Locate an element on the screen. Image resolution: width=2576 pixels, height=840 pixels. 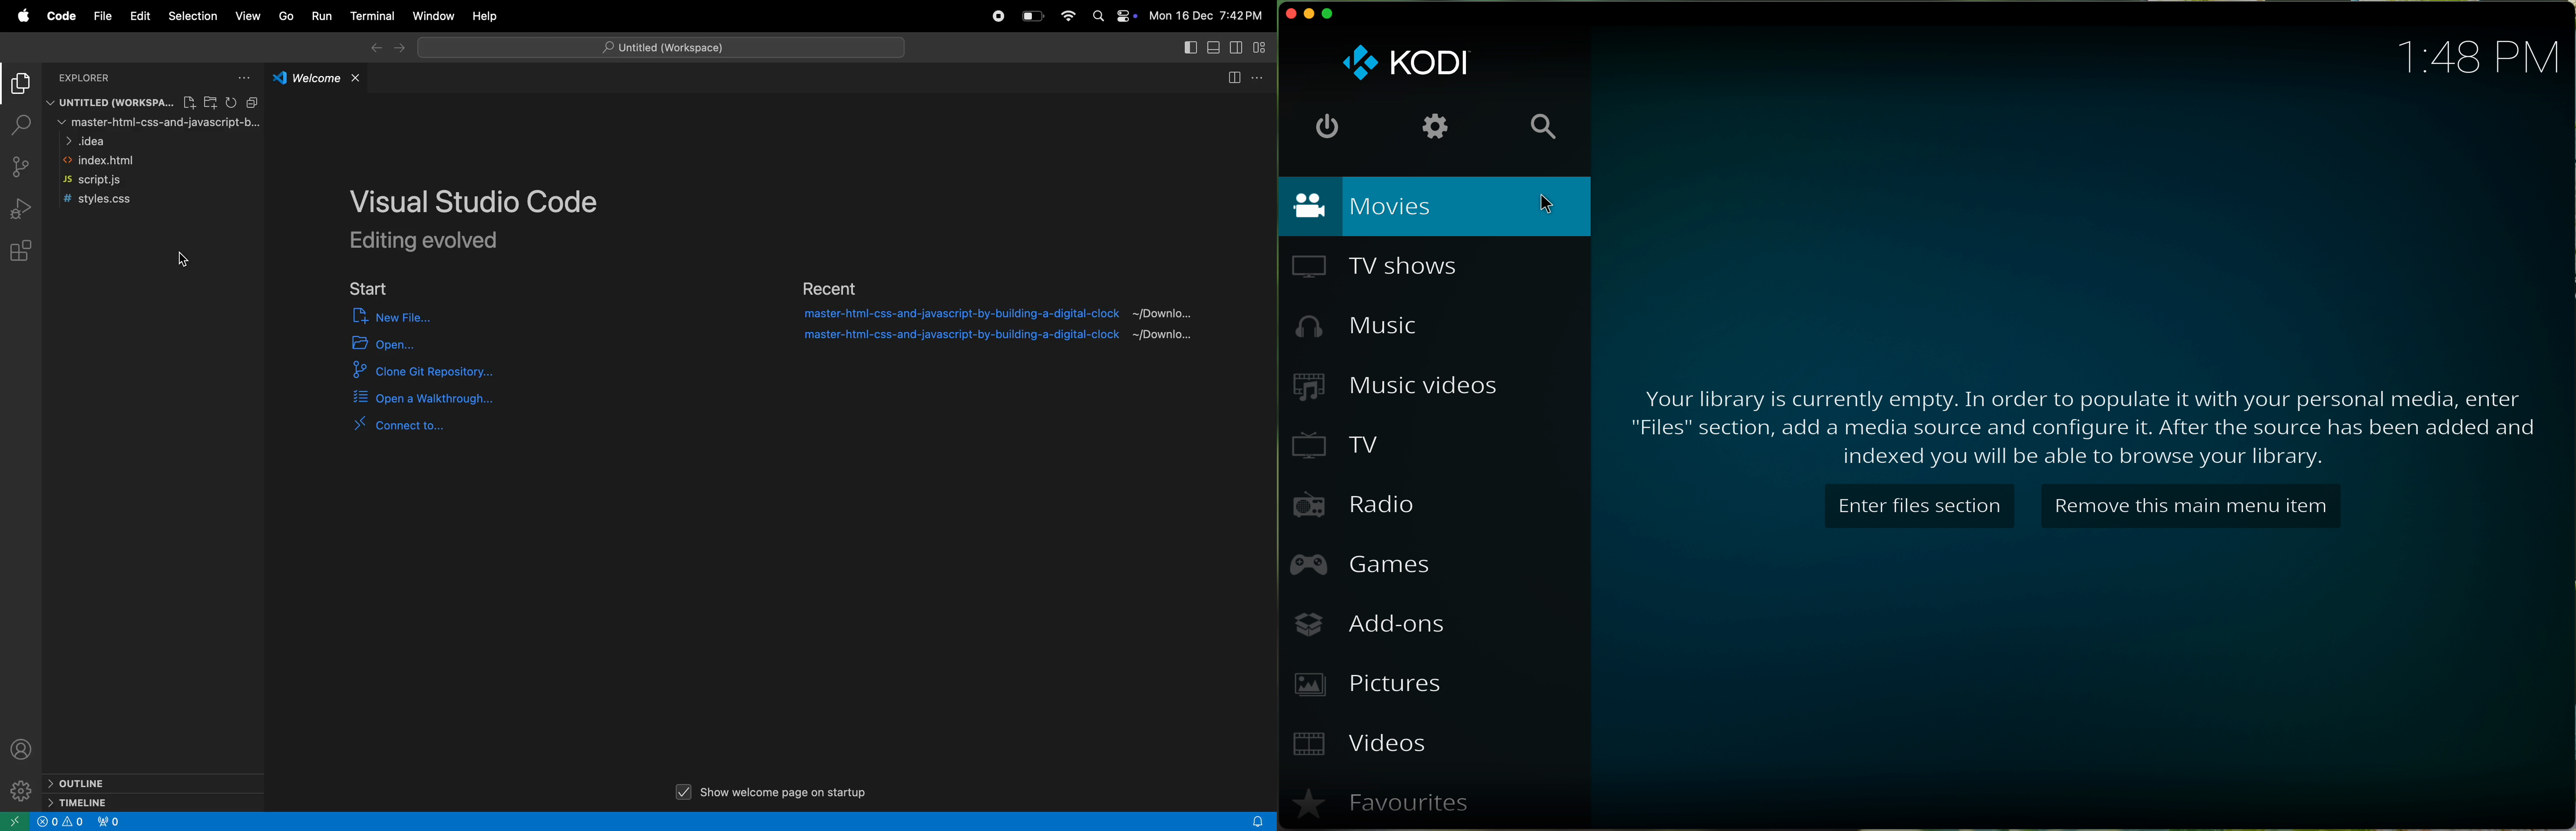
<> index.html is located at coordinates (105, 161).